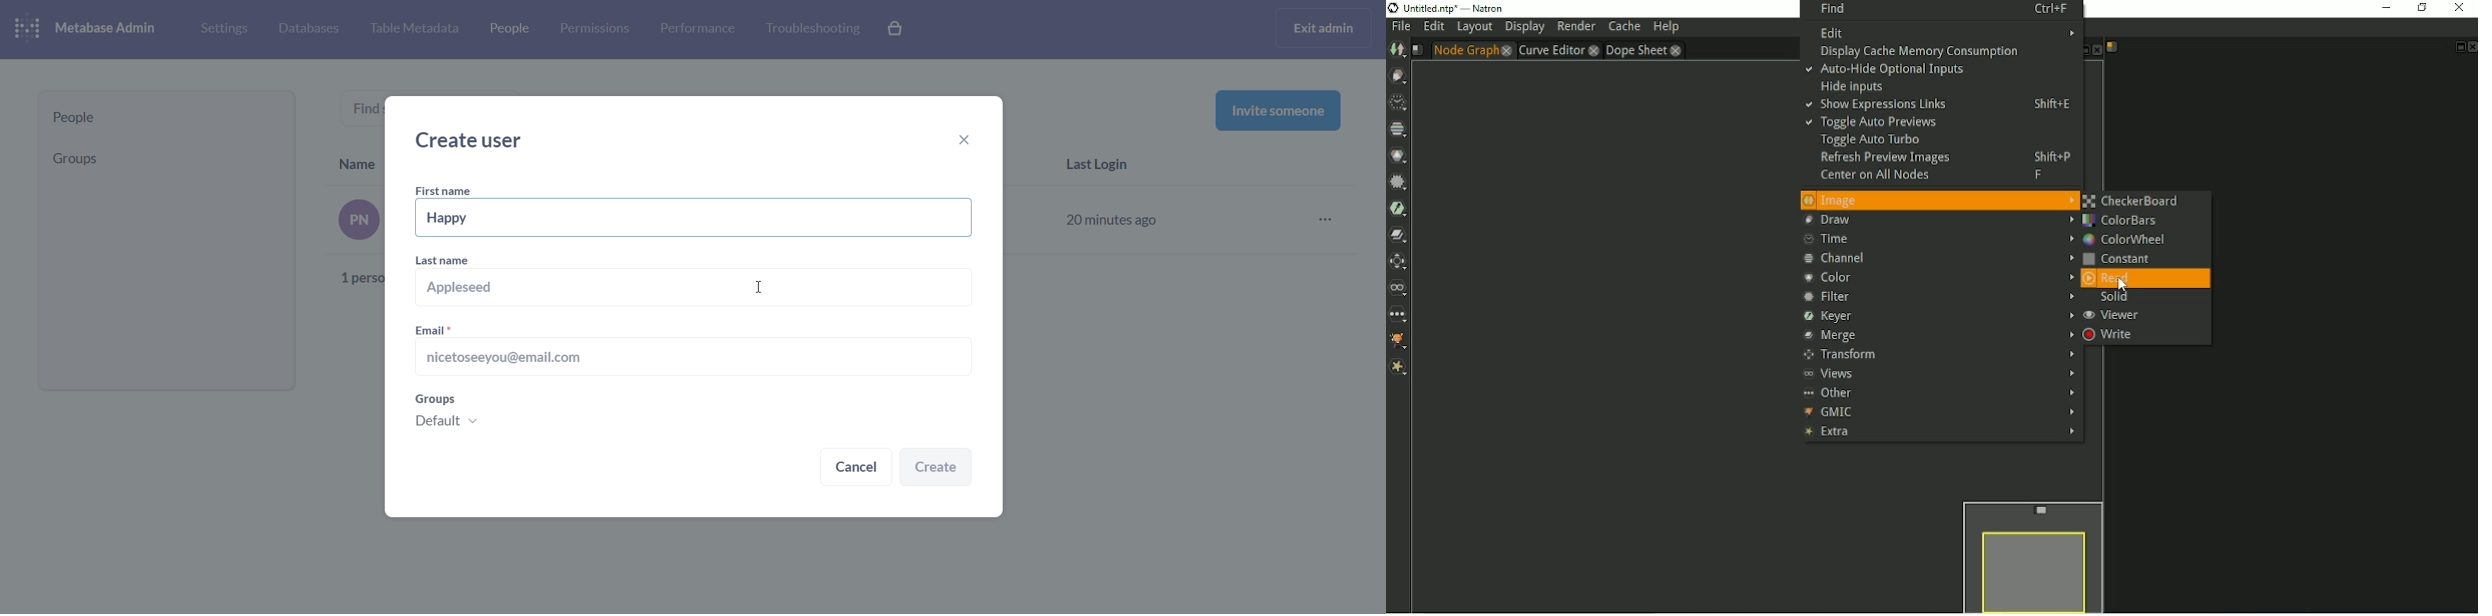 The height and width of the screenshot is (616, 2492). Describe the element at coordinates (897, 30) in the screenshot. I see `explore paid features` at that location.